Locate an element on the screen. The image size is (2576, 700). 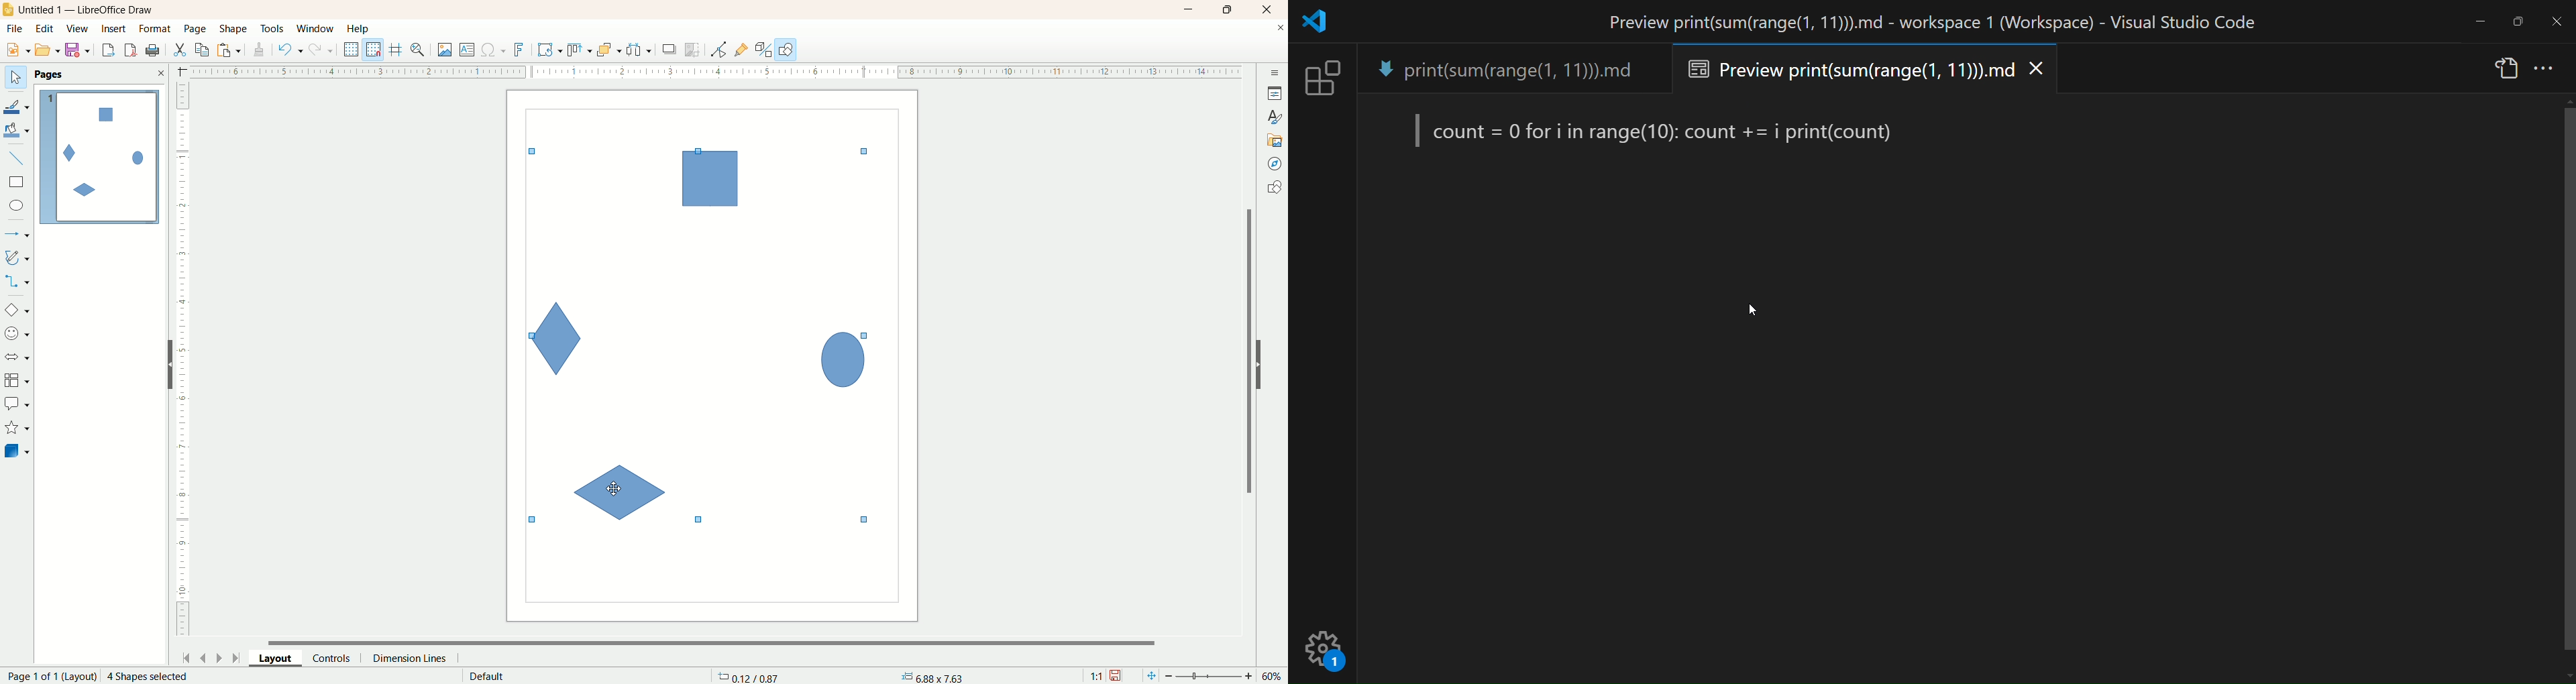
horizontal scroll bar is located at coordinates (720, 641).